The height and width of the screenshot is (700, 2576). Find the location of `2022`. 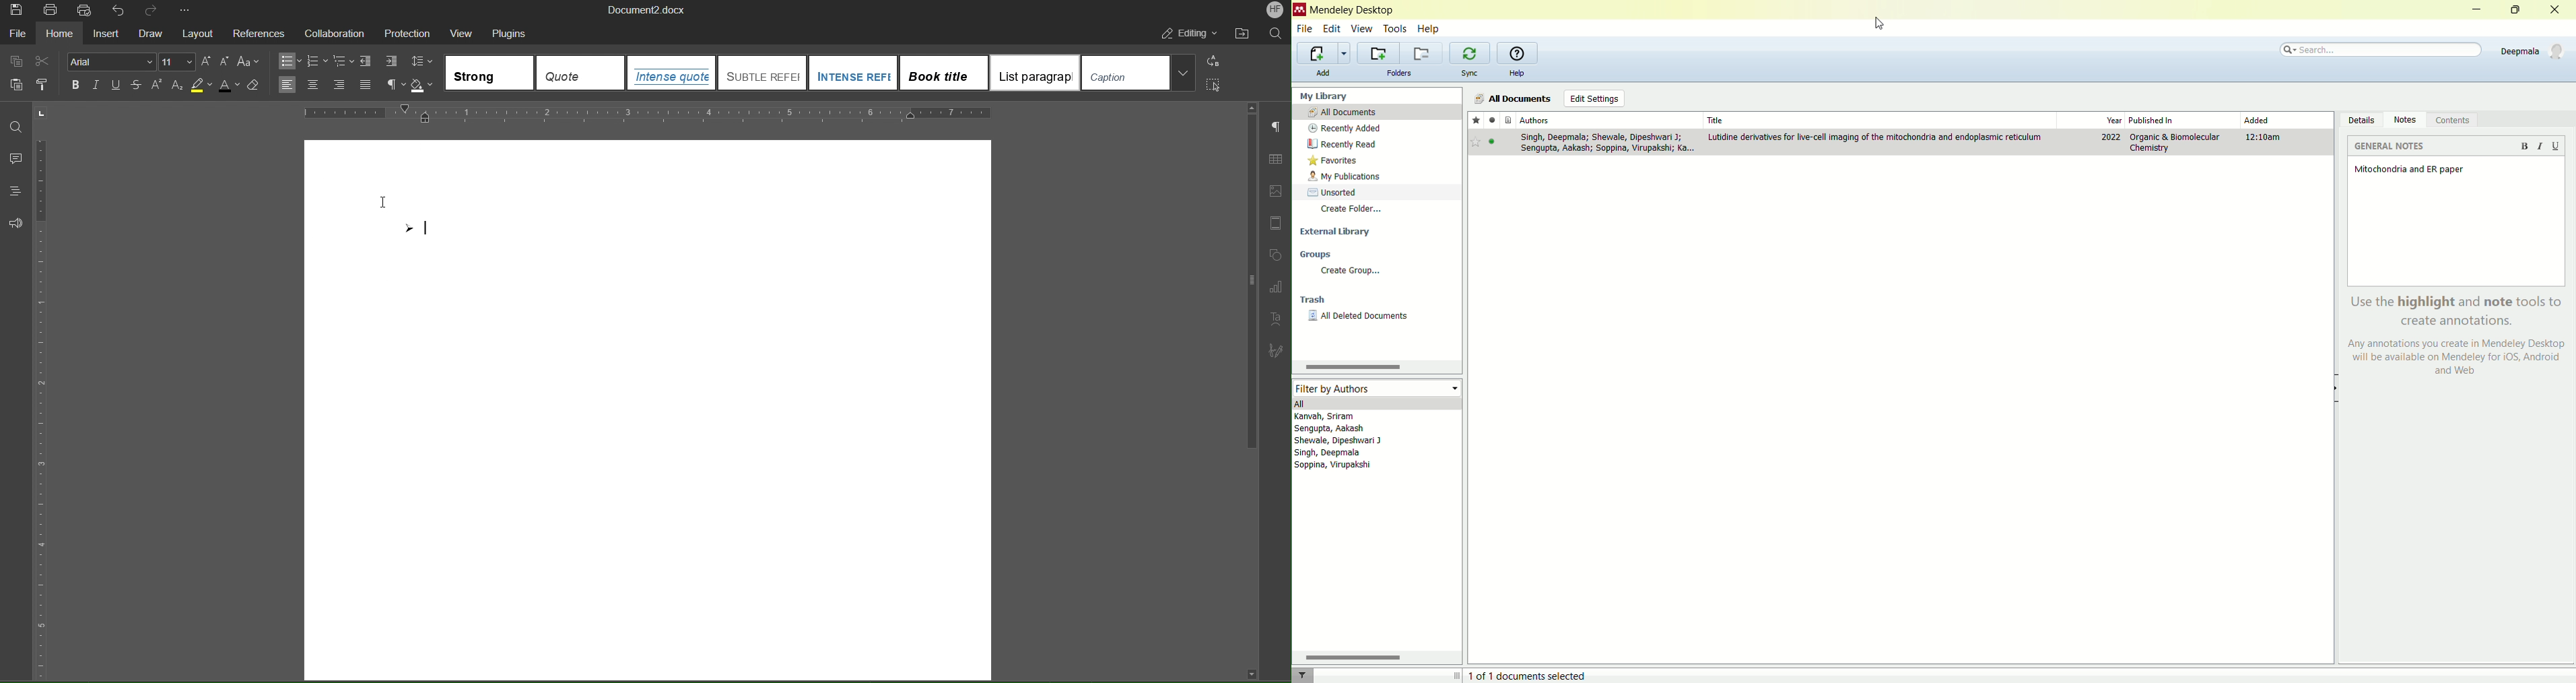

2022 is located at coordinates (2111, 138).